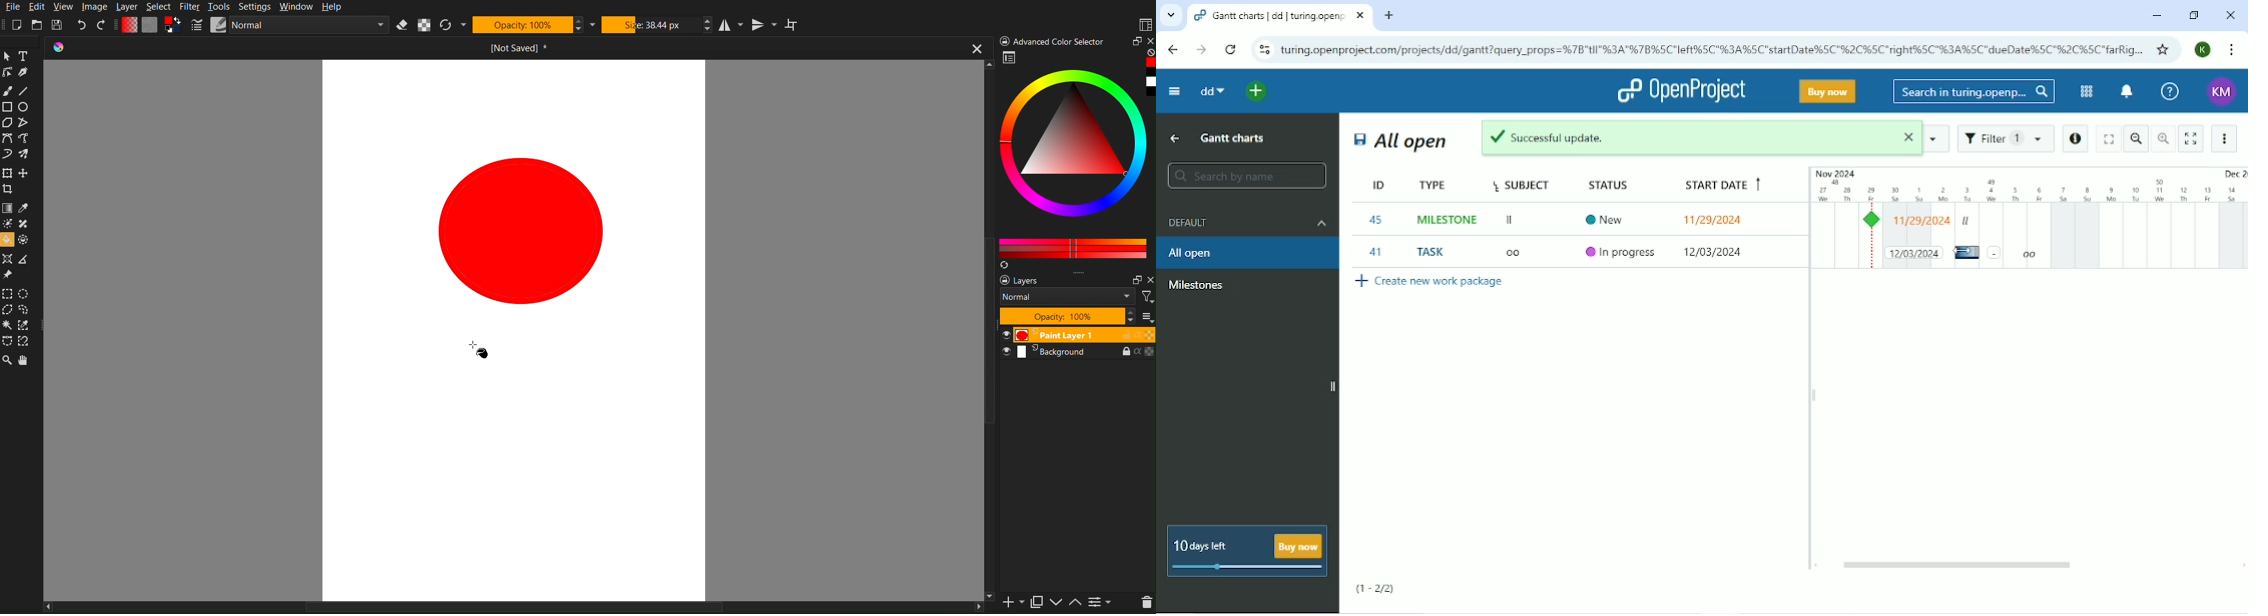  I want to click on Alpha , so click(426, 26).